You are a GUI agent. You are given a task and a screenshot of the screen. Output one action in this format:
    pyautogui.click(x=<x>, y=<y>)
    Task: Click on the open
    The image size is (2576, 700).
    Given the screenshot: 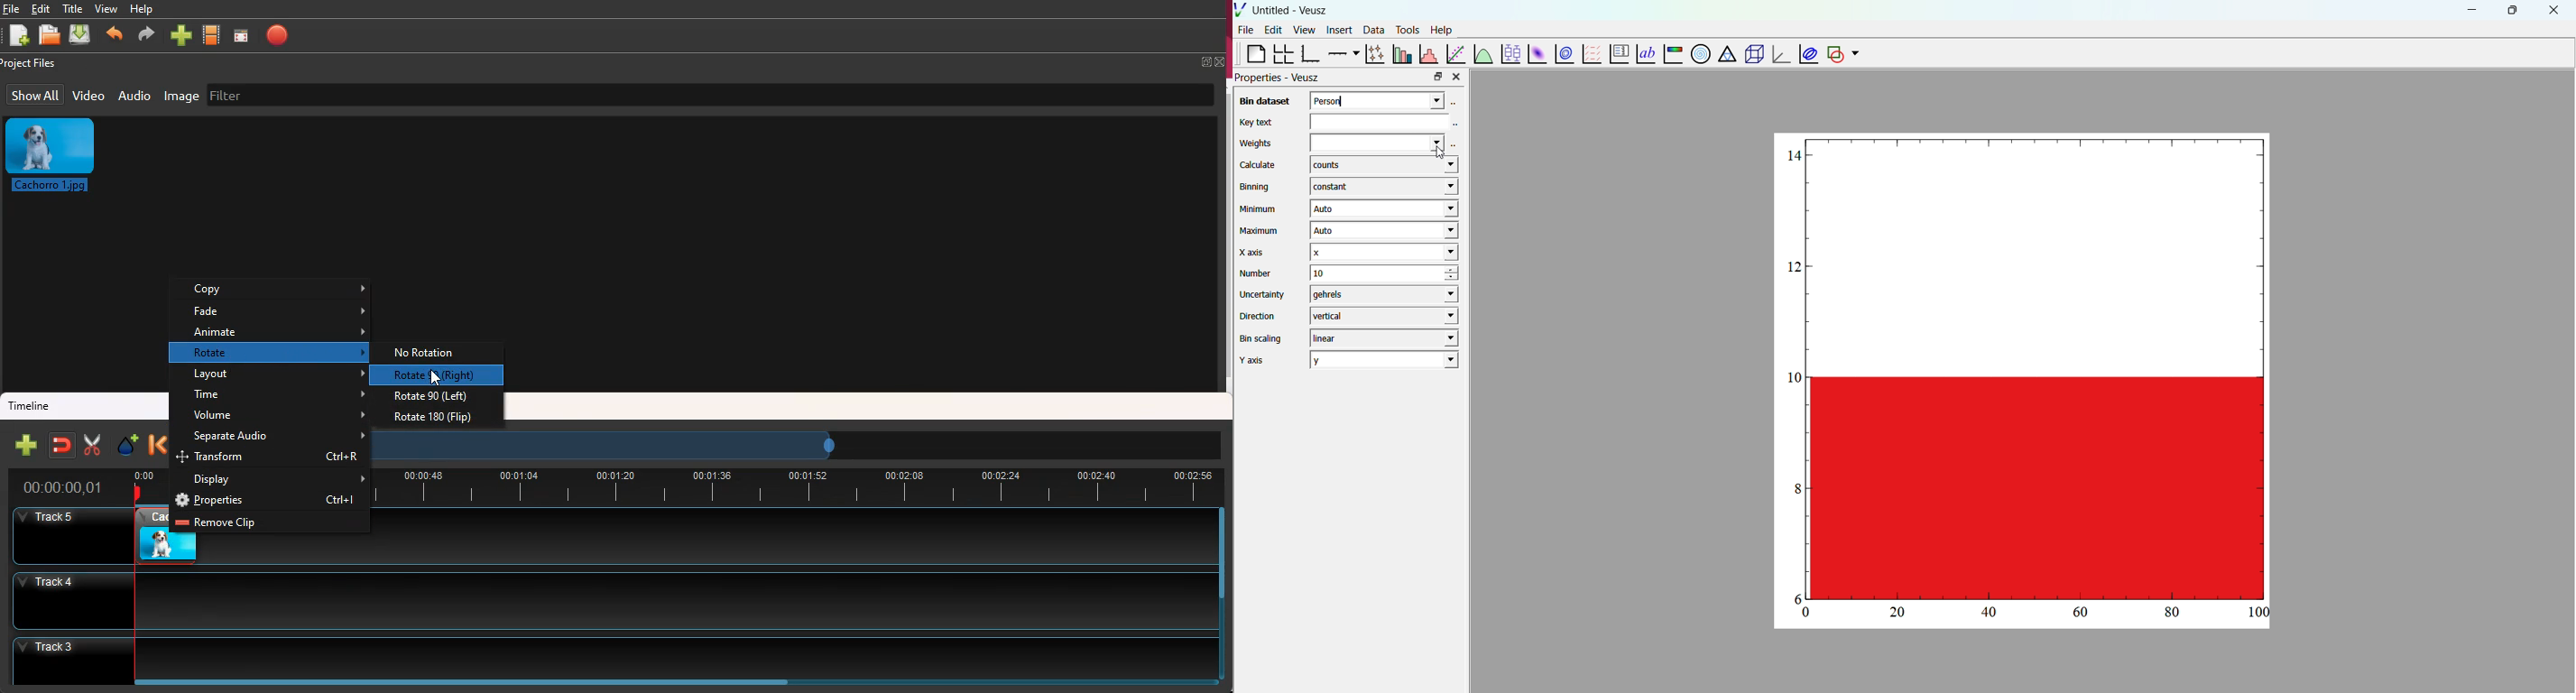 What is the action you would take?
    pyautogui.click(x=50, y=36)
    